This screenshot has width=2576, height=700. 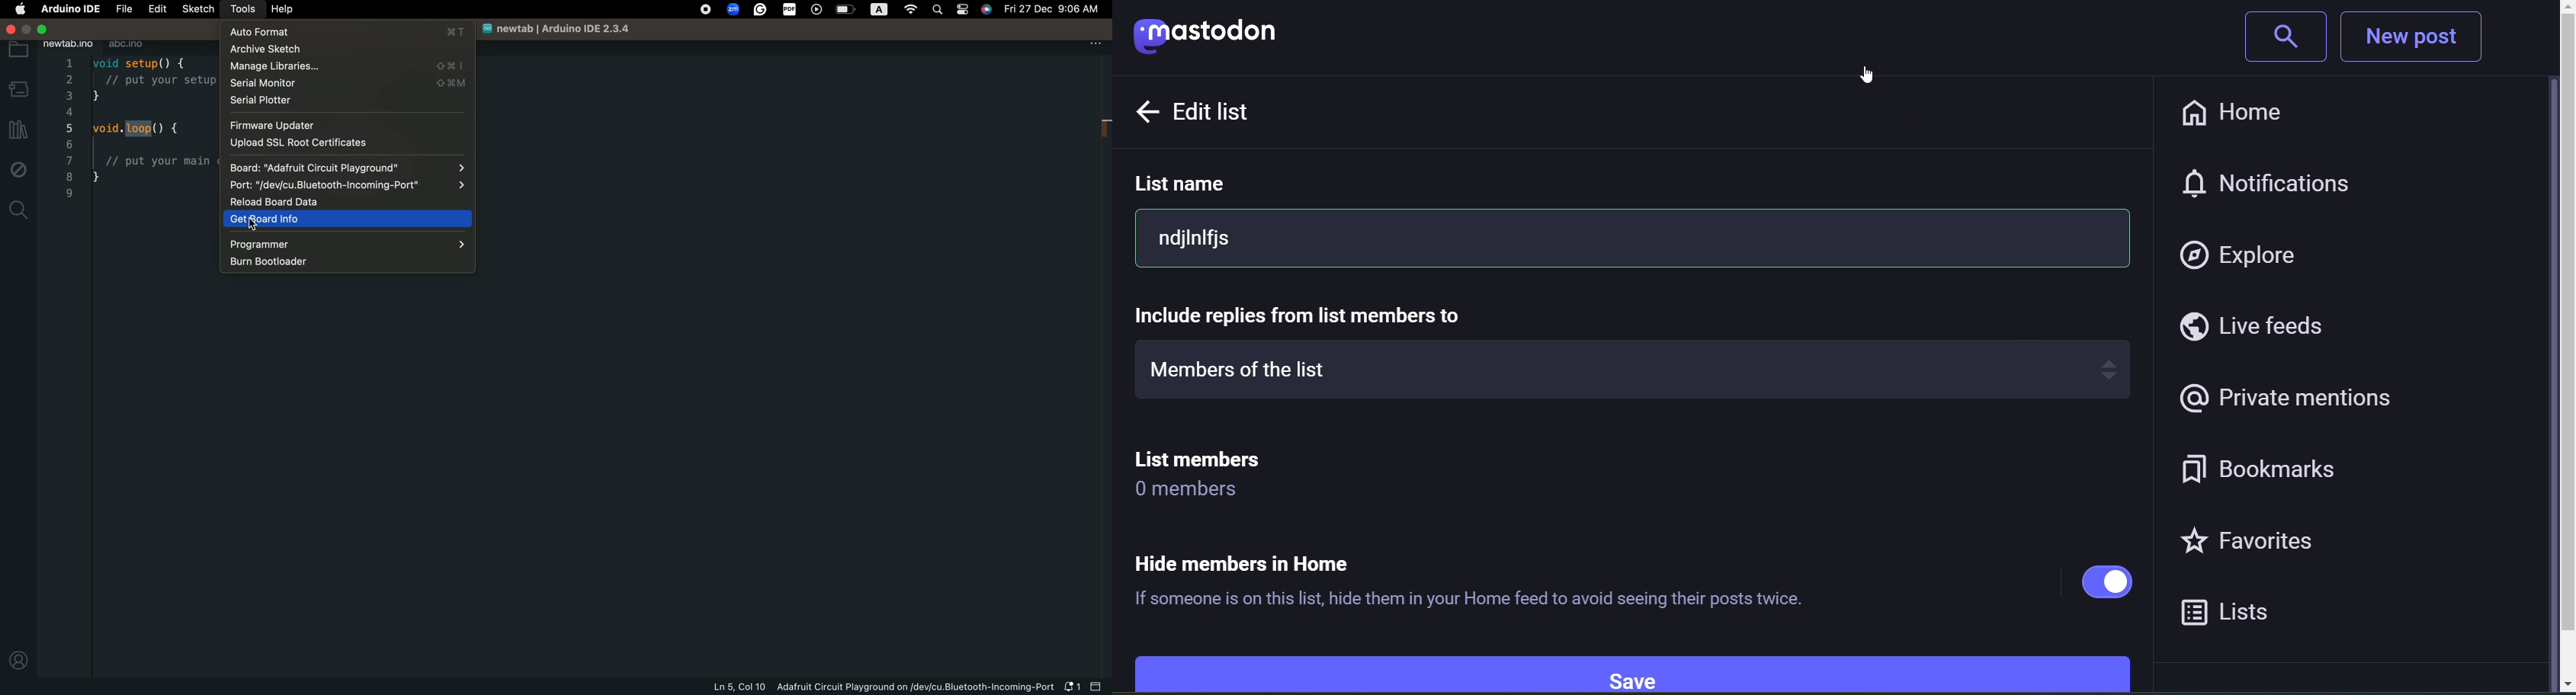 What do you see at coordinates (1143, 111) in the screenshot?
I see `back` at bounding box center [1143, 111].